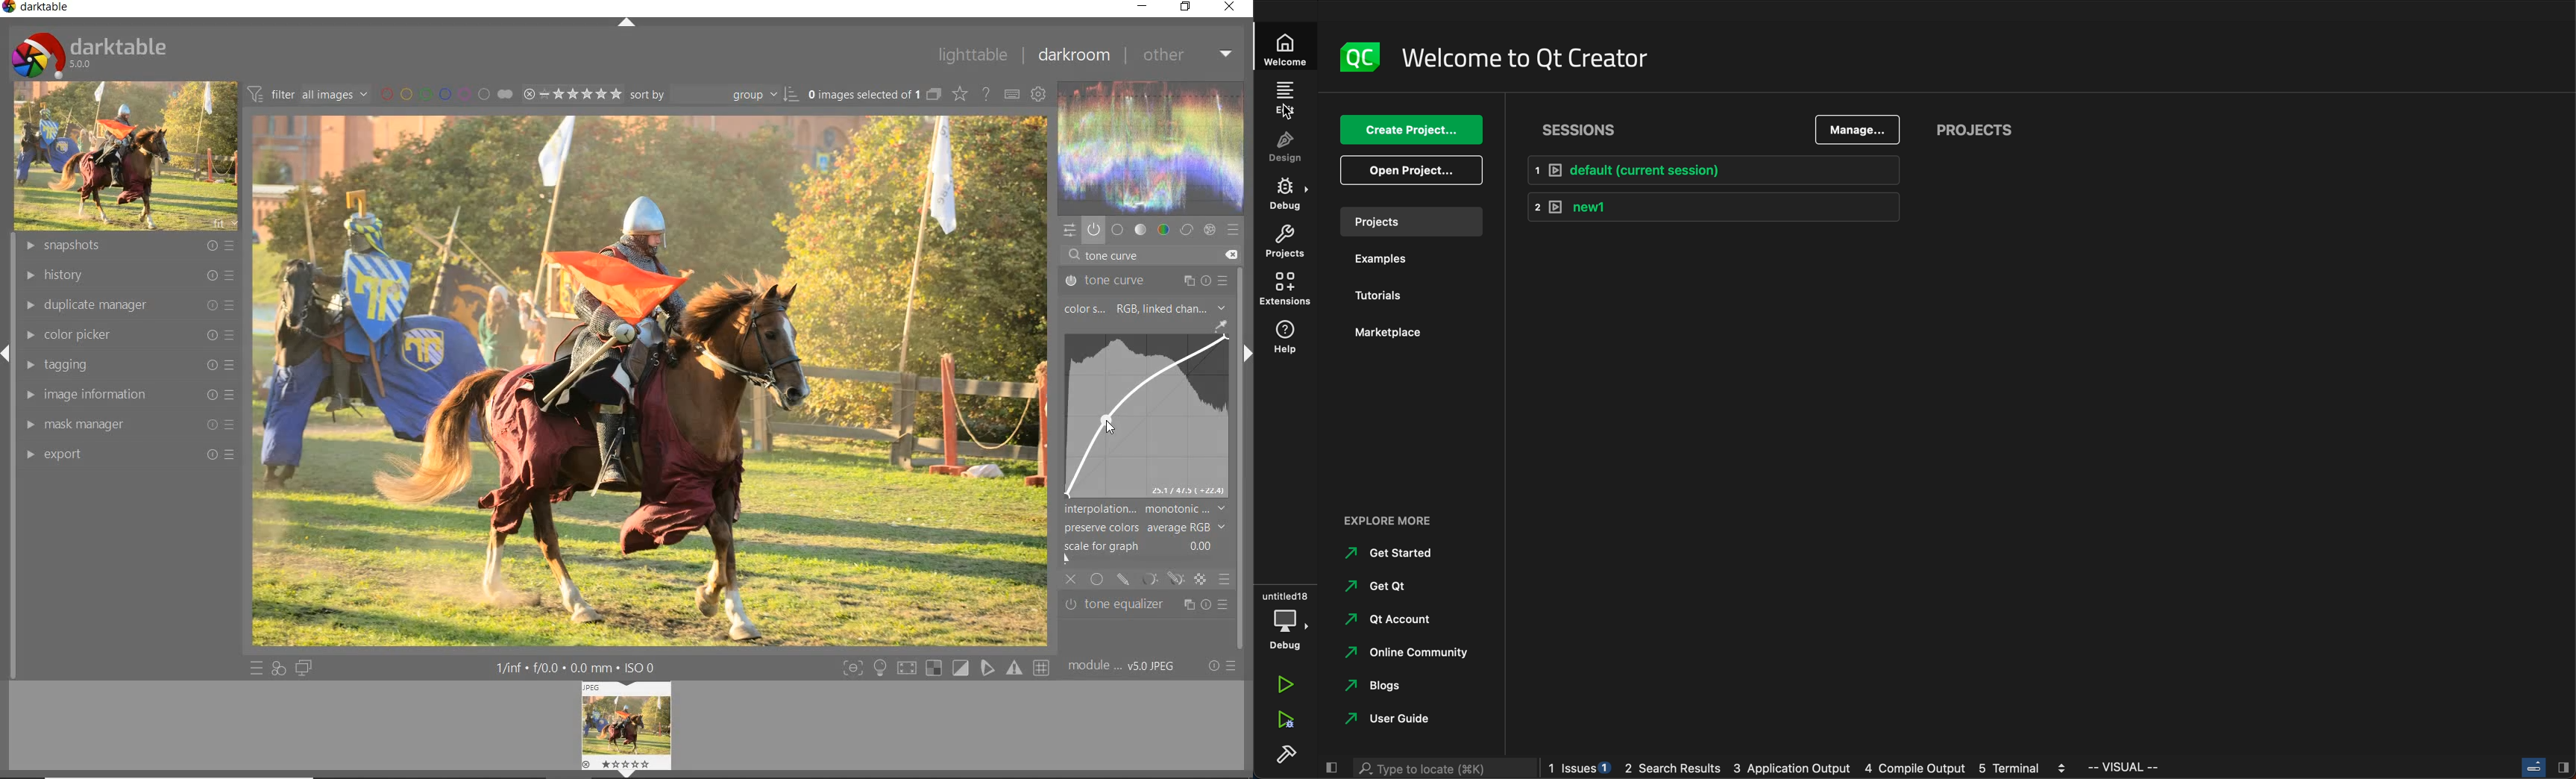 Image resolution: width=2576 pixels, height=784 pixels. Describe the element at coordinates (1382, 256) in the screenshot. I see `examples` at that location.